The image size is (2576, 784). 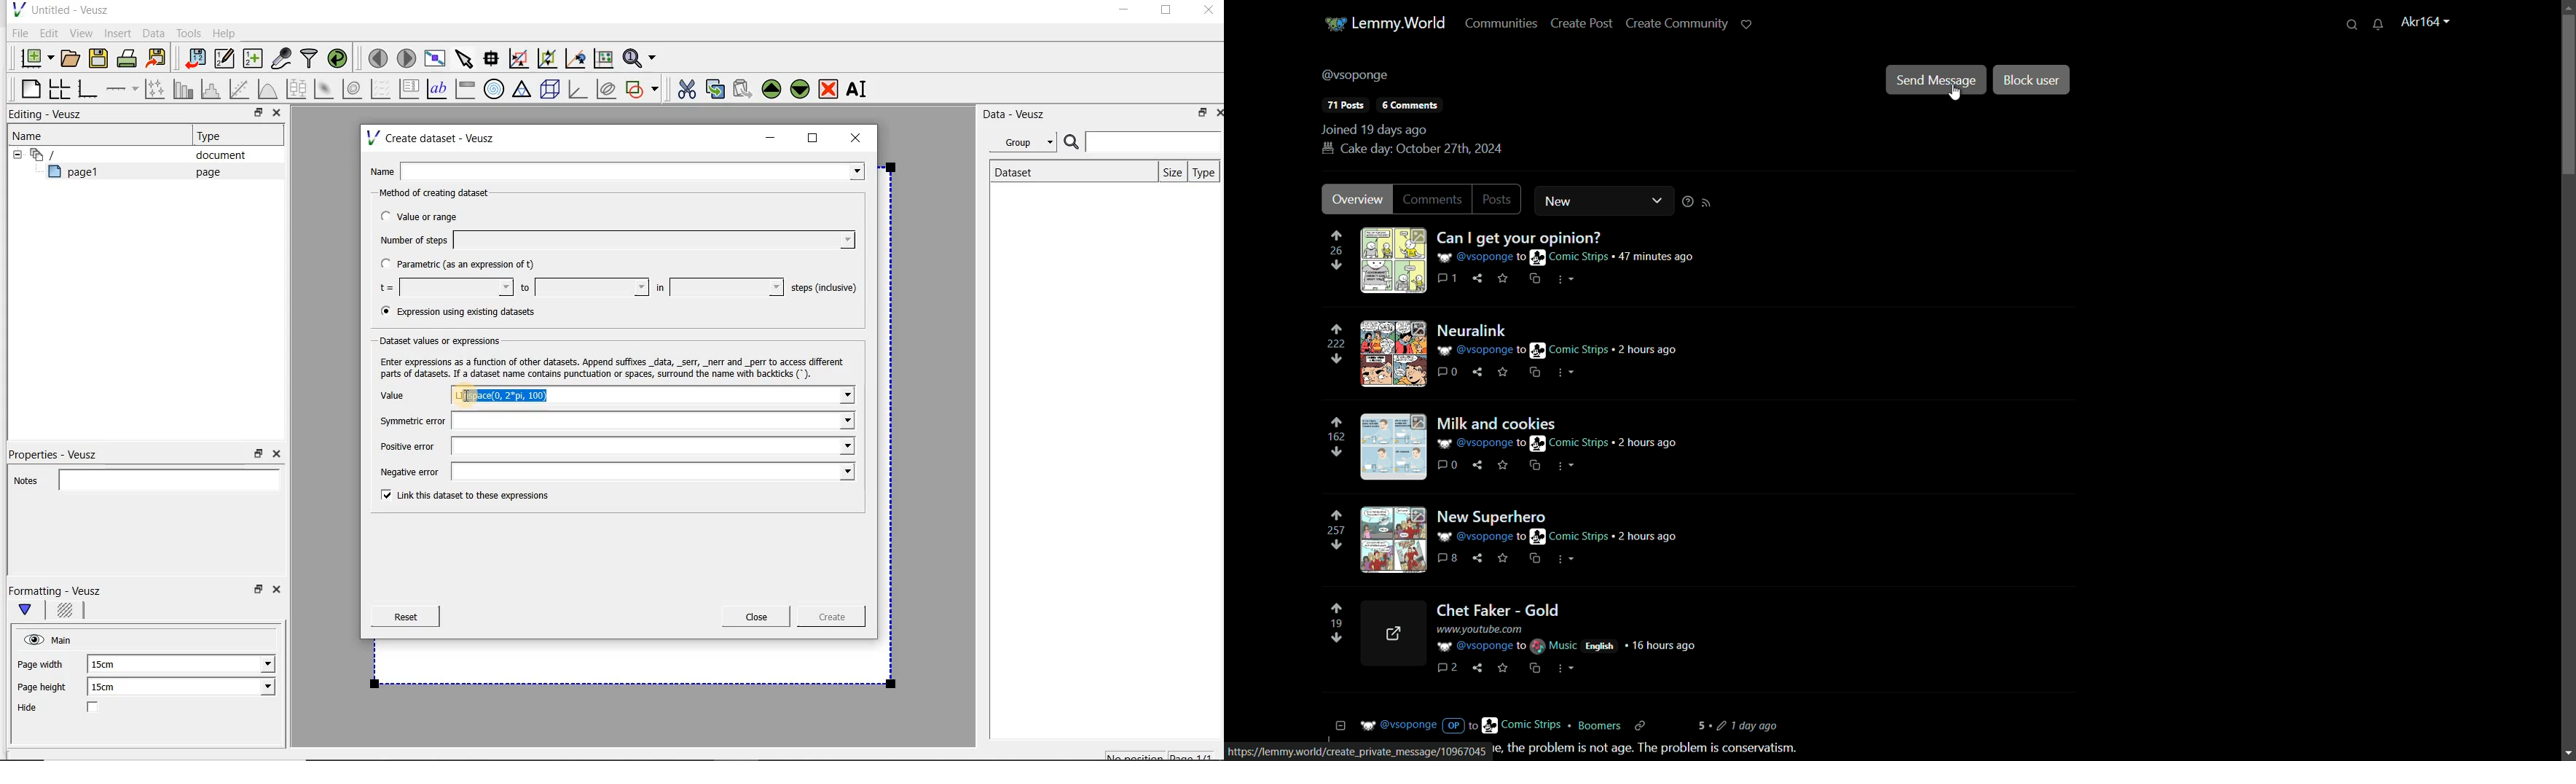 What do you see at coordinates (612, 421) in the screenshot?
I see `Symmetric error` at bounding box center [612, 421].